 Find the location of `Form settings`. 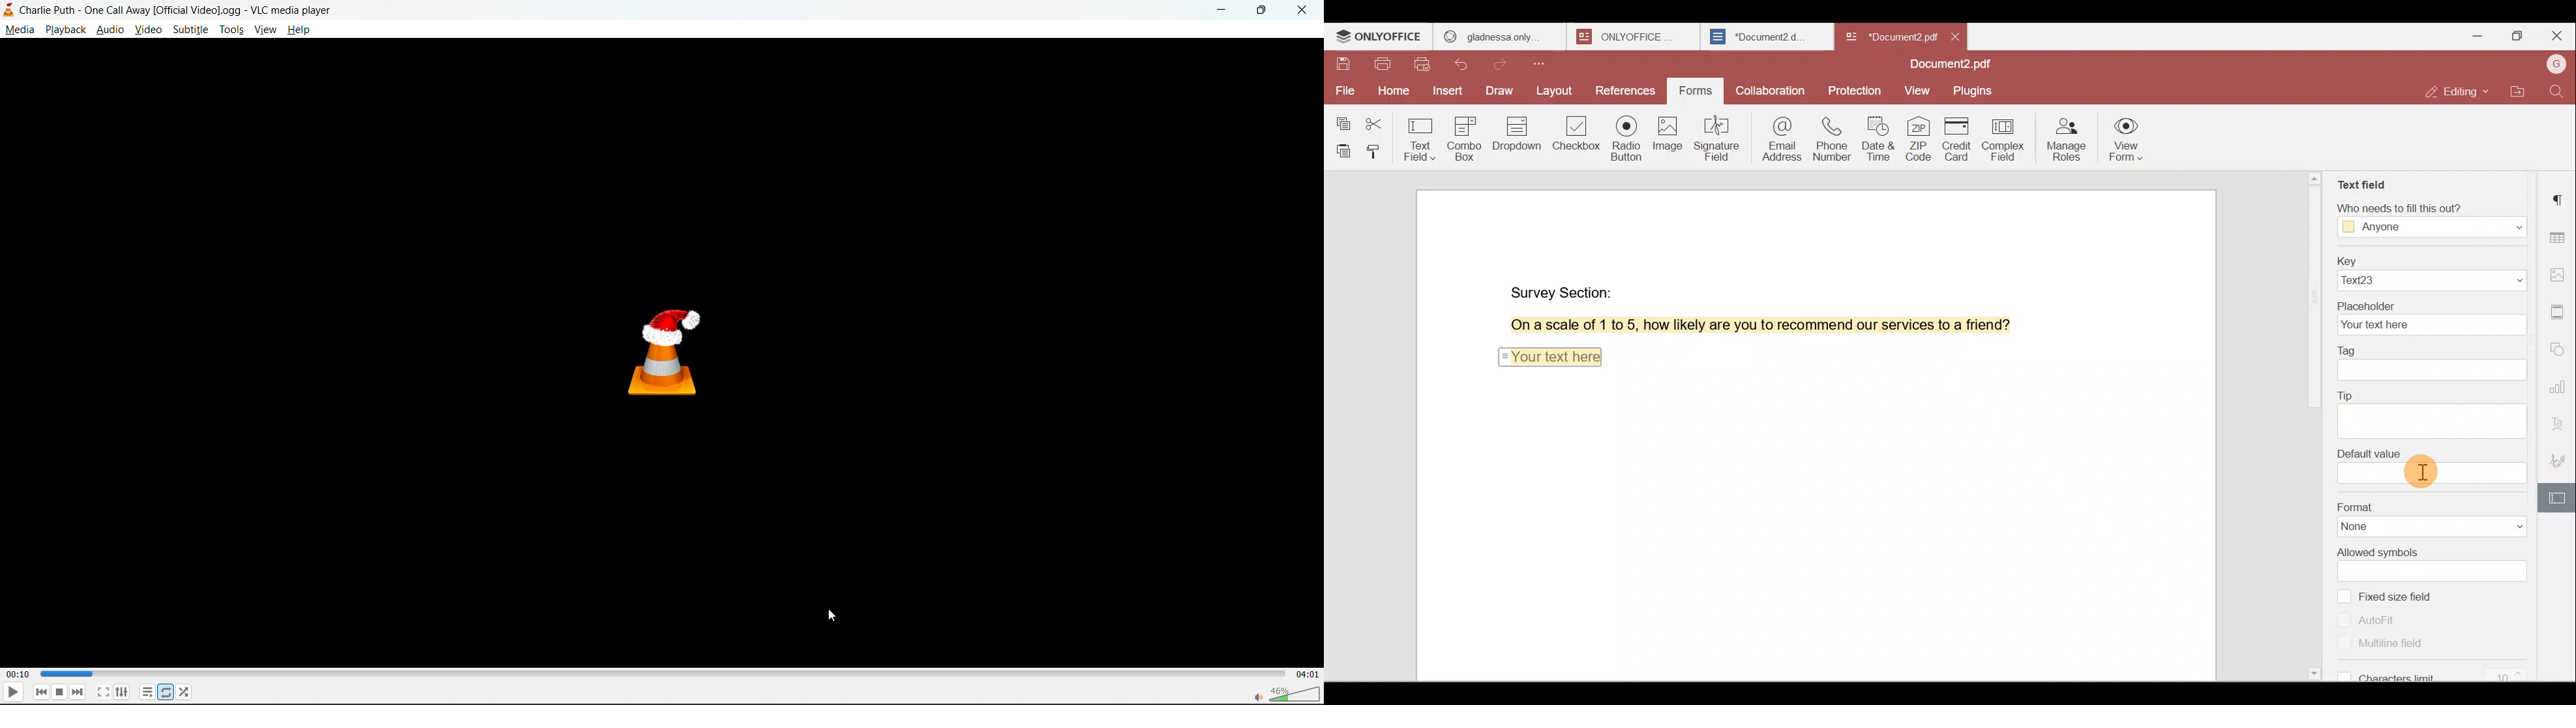

Form settings is located at coordinates (2554, 498).